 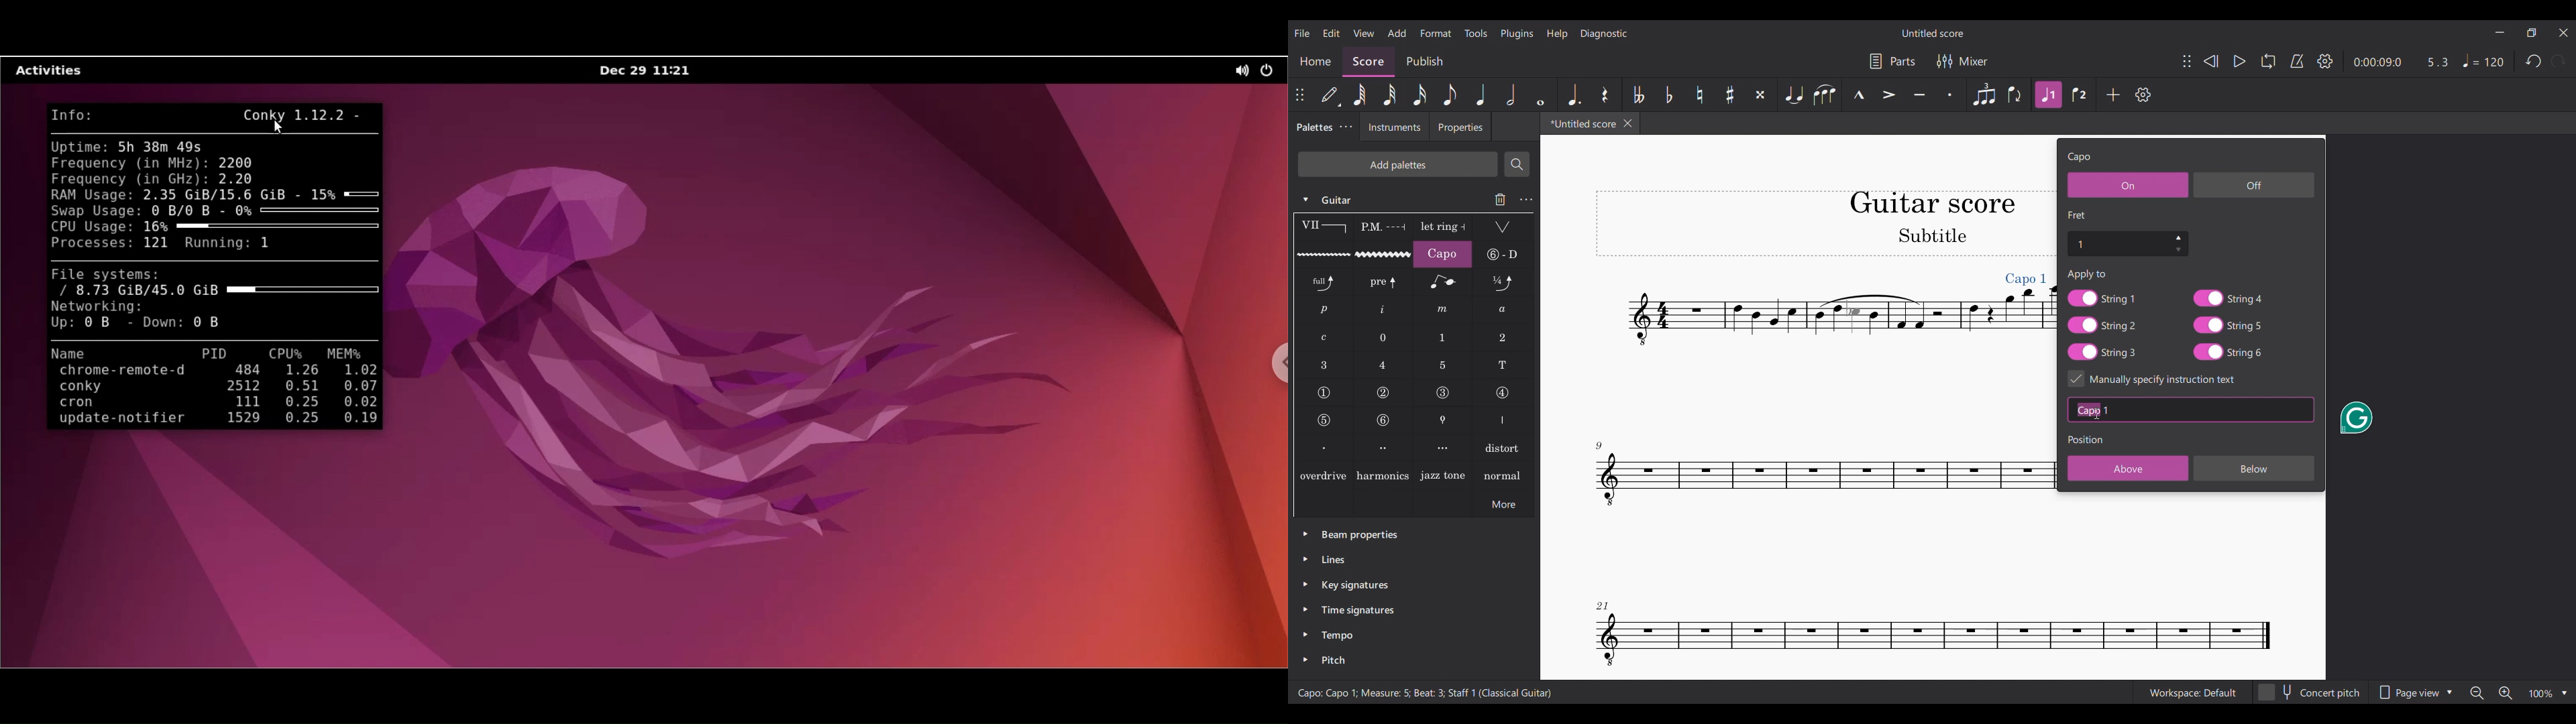 What do you see at coordinates (1983, 95) in the screenshot?
I see `Tuplet` at bounding box center [1983, 95].